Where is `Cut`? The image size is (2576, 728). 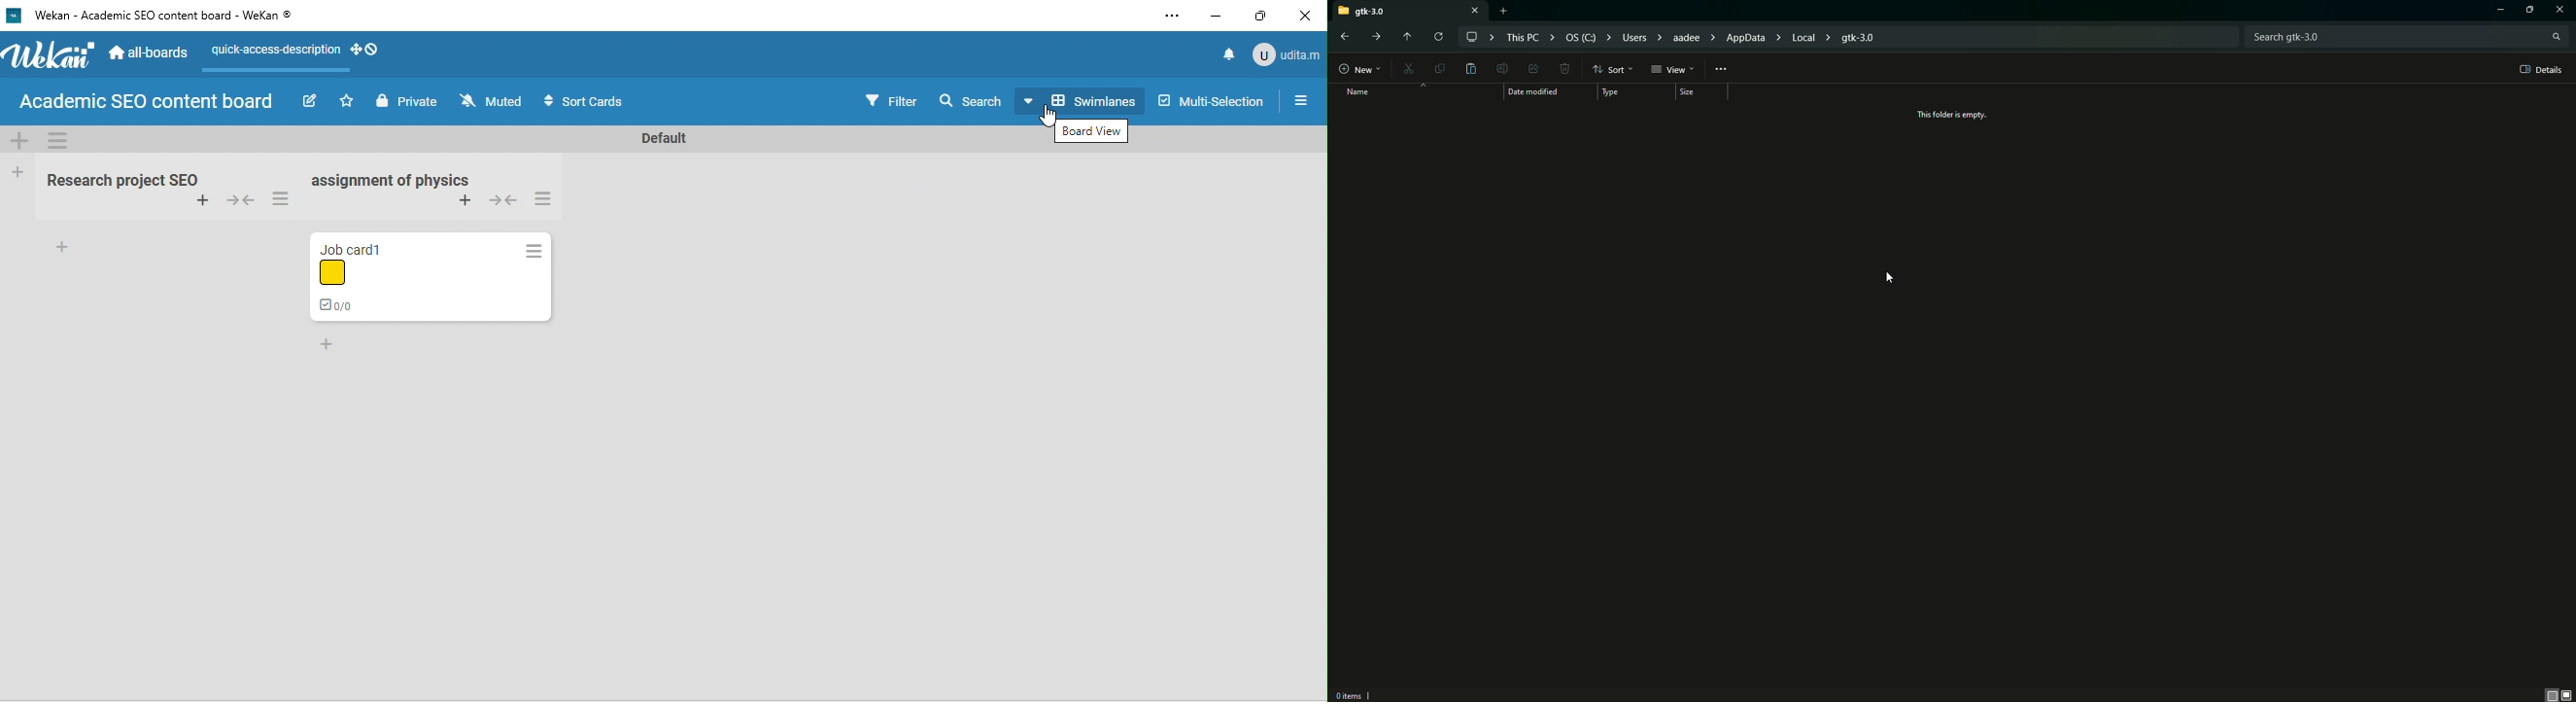
Cut is located at coordinates (1409, 68).